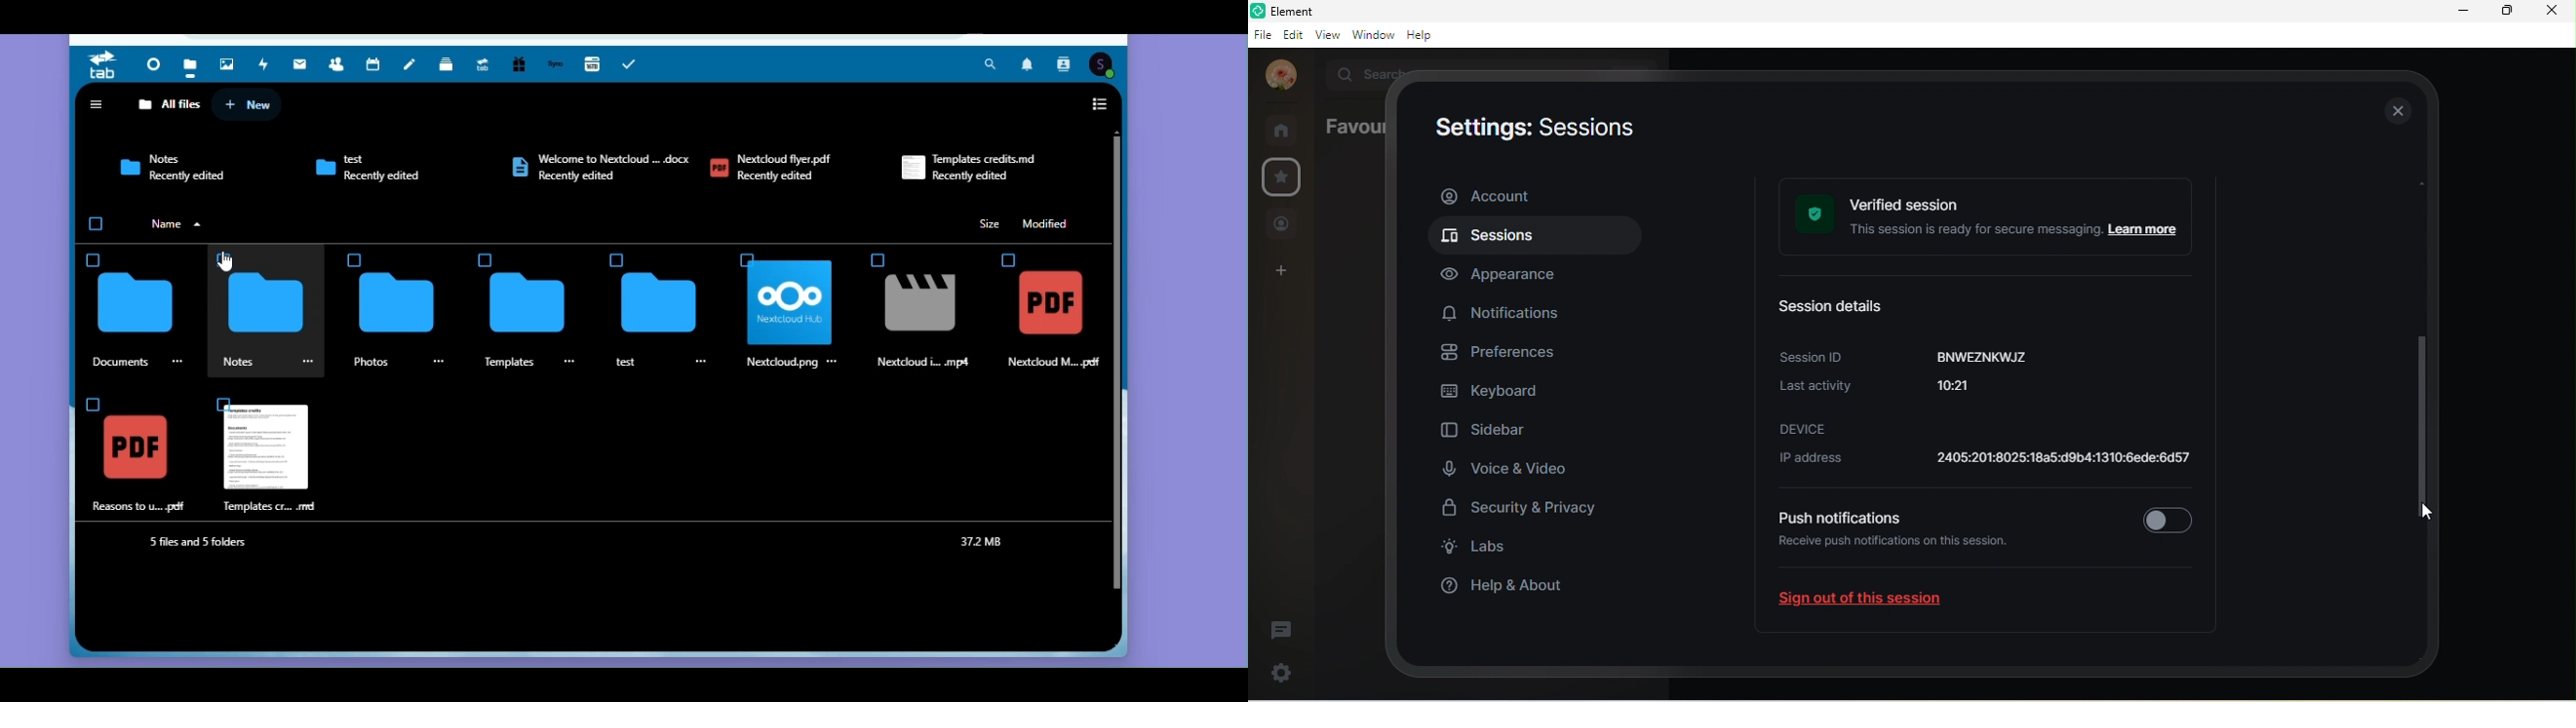 The width and height of the screenshot is (2576, 728). What do you see at coordinates (1059, 363) in the screenshot?
I see `Nextdoud M... pdf` at bounding box center [1059, 363].